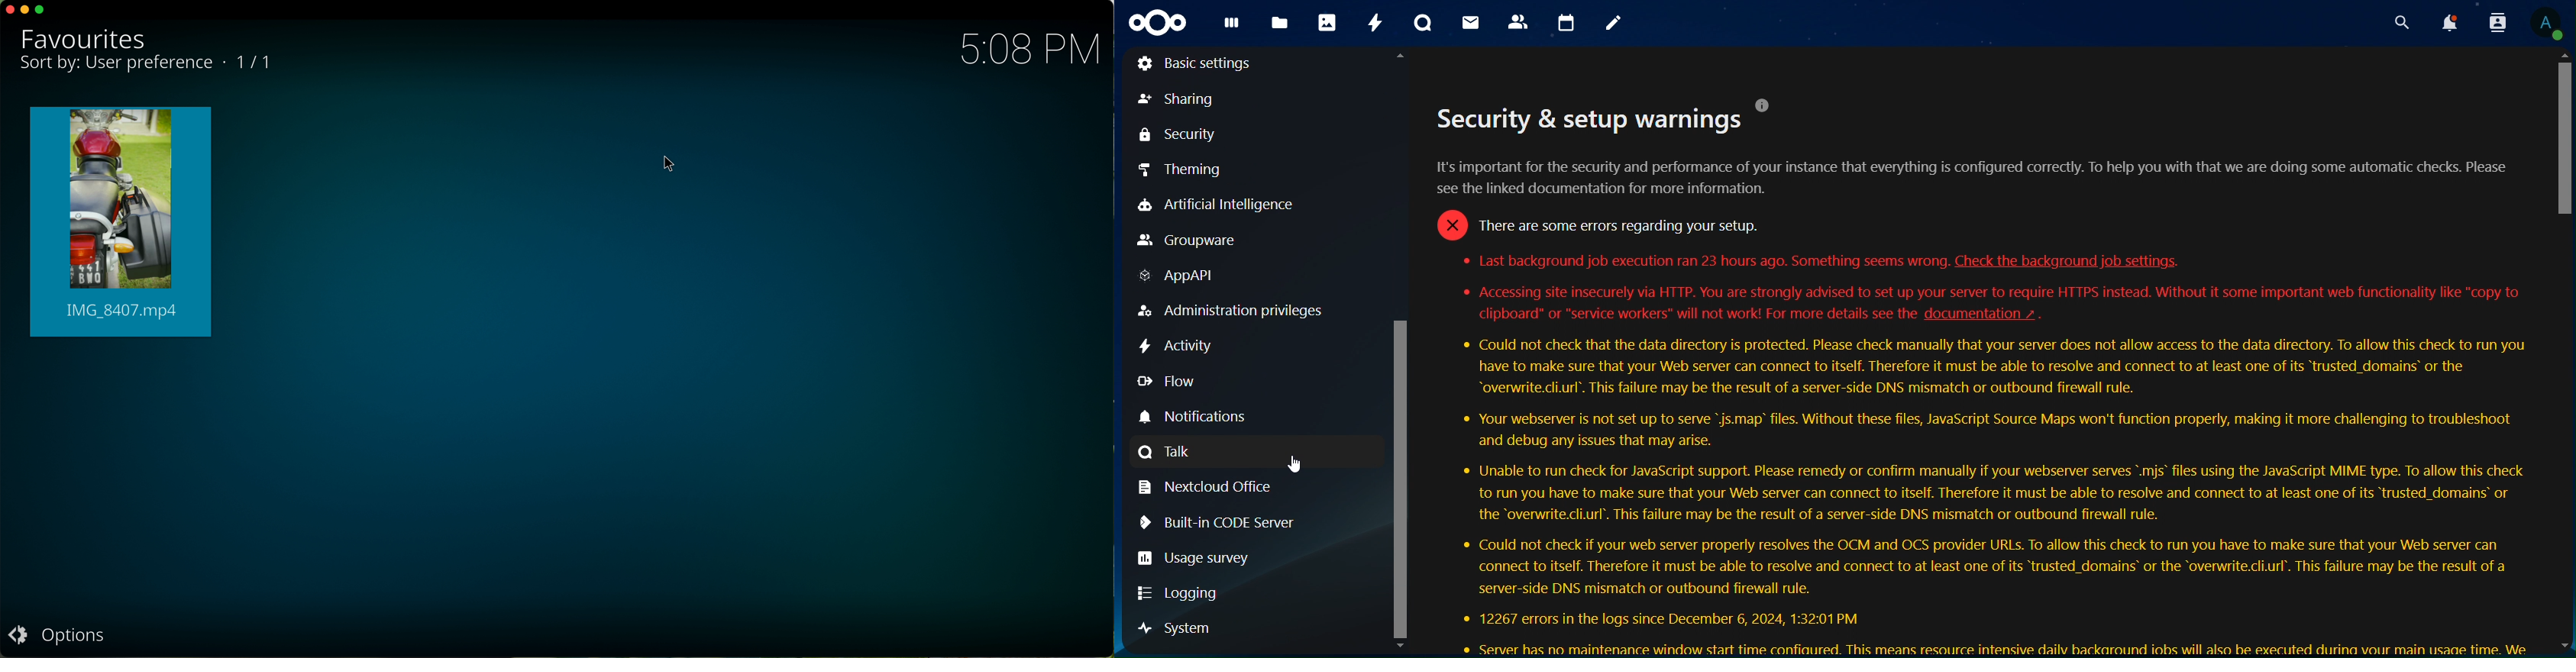  I want to click on * Your webserver is not set up to serve "js.map’ files. Without these files, JavaScript Source Maps won't function properly, making it more challenging to troubleshoot
and debug any issues that may arise., so click(1985, 430).